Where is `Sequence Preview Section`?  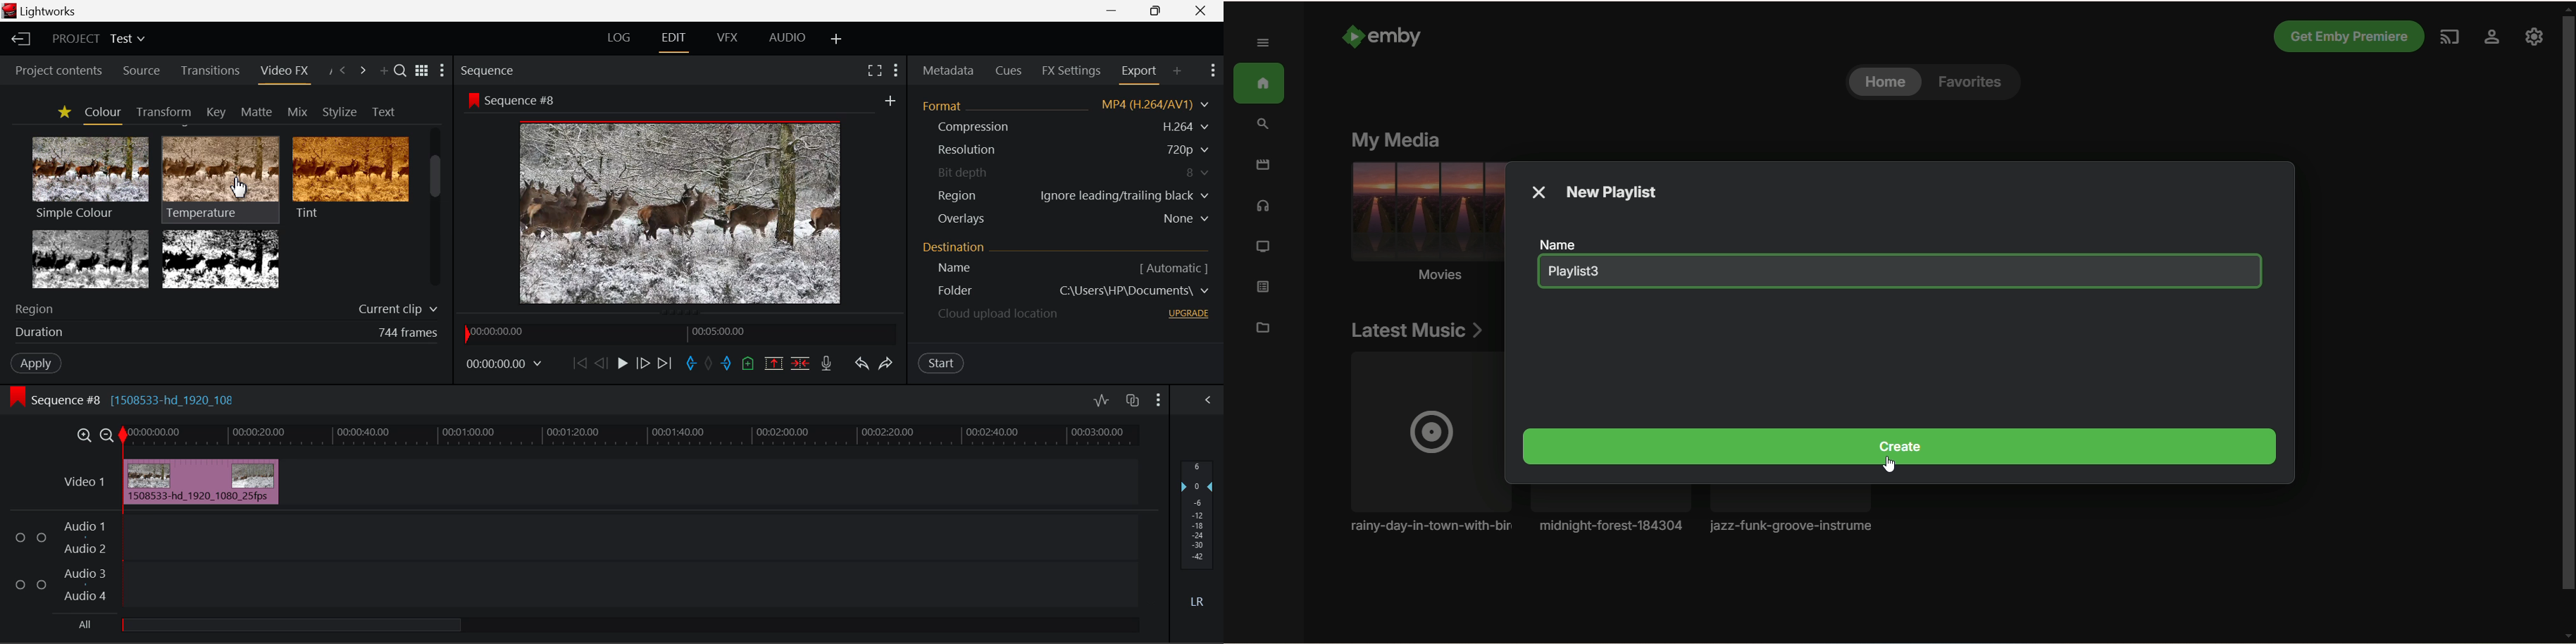
Sequence Preview Section is located at coordinates (490, 72).